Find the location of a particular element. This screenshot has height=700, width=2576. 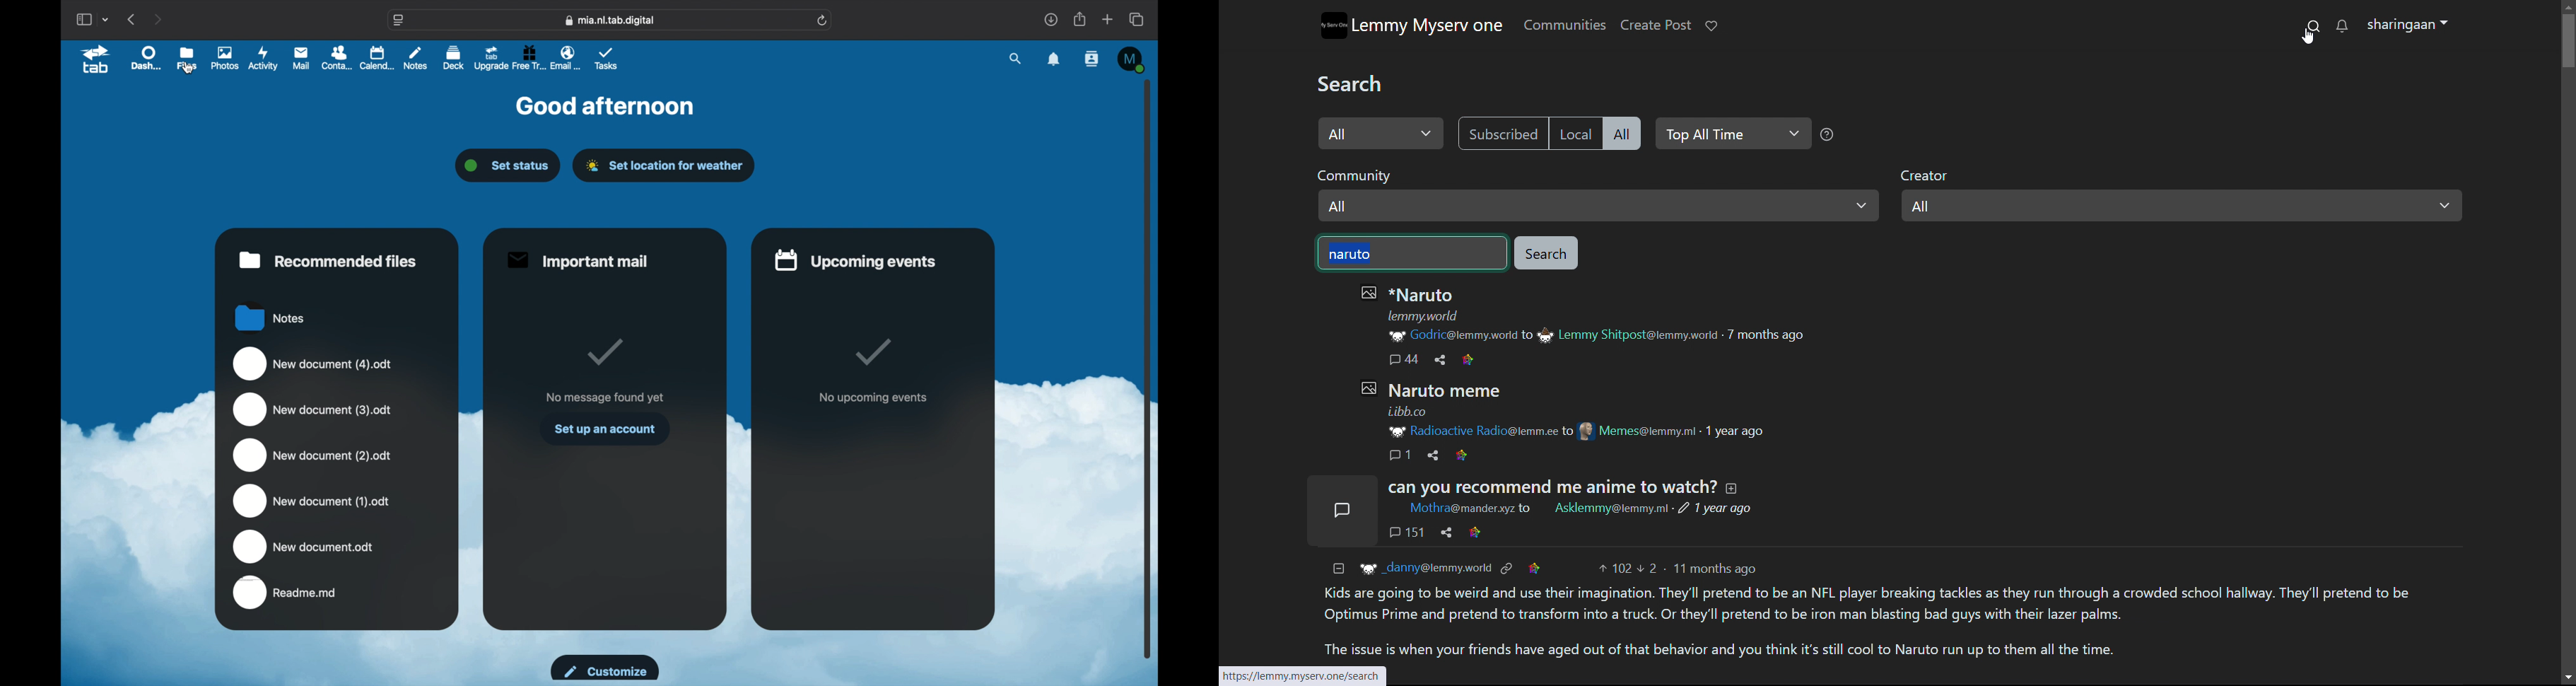

email is located at coordinates (568, 57).